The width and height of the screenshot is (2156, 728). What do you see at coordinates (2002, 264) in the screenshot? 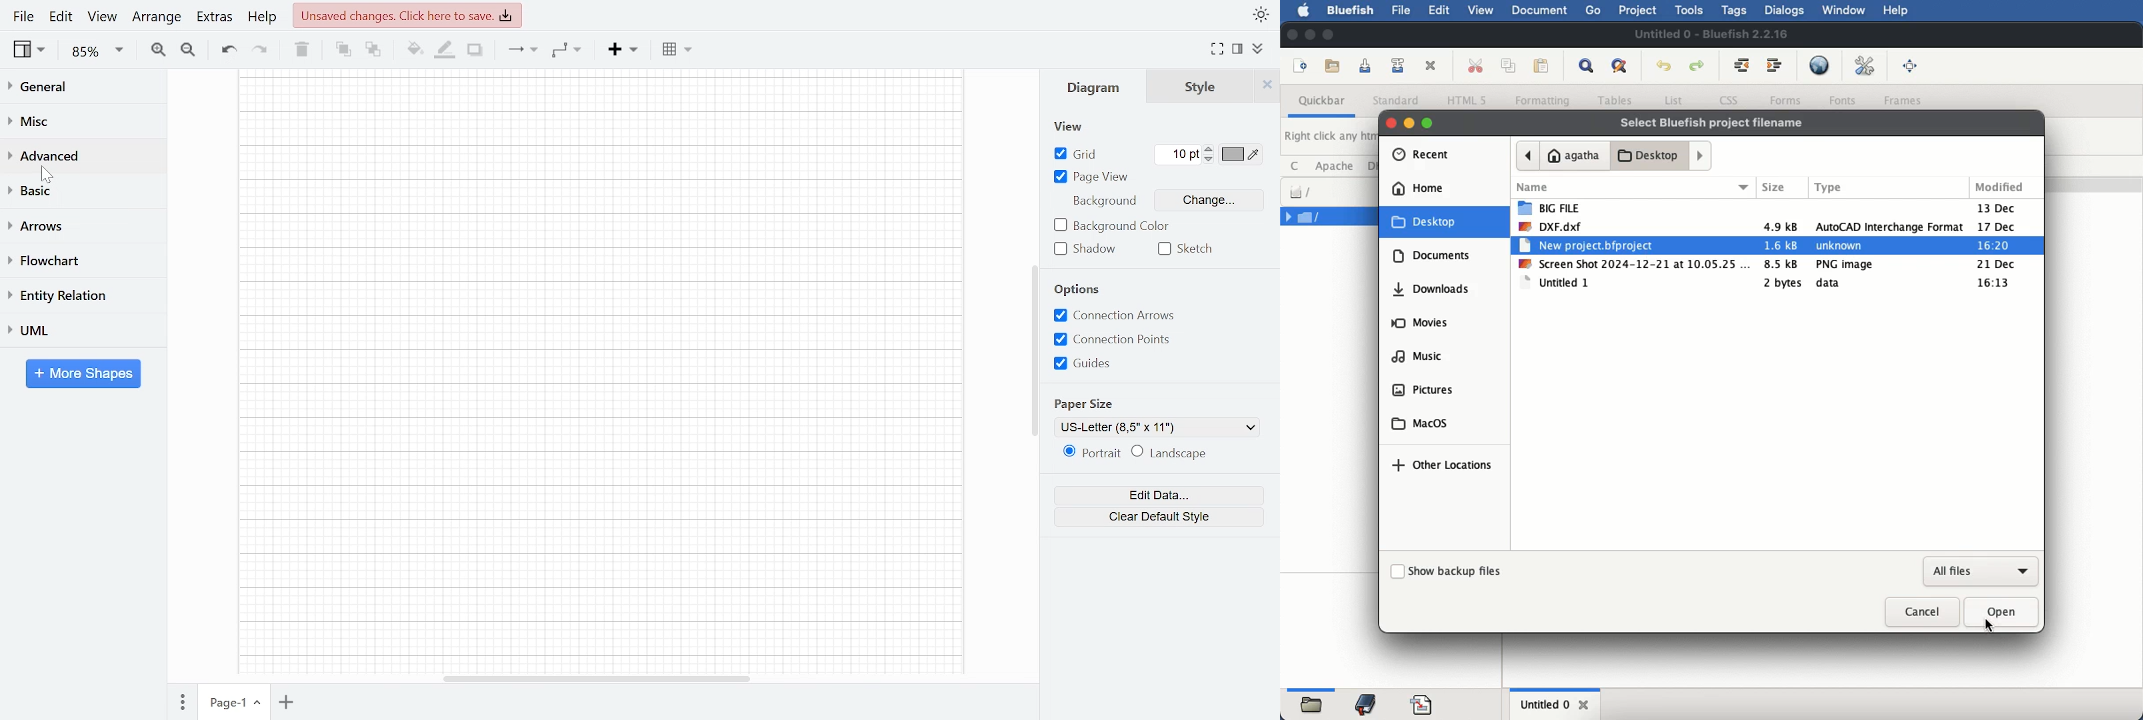
I see `21 dec` at bounding box center [2002, 264].